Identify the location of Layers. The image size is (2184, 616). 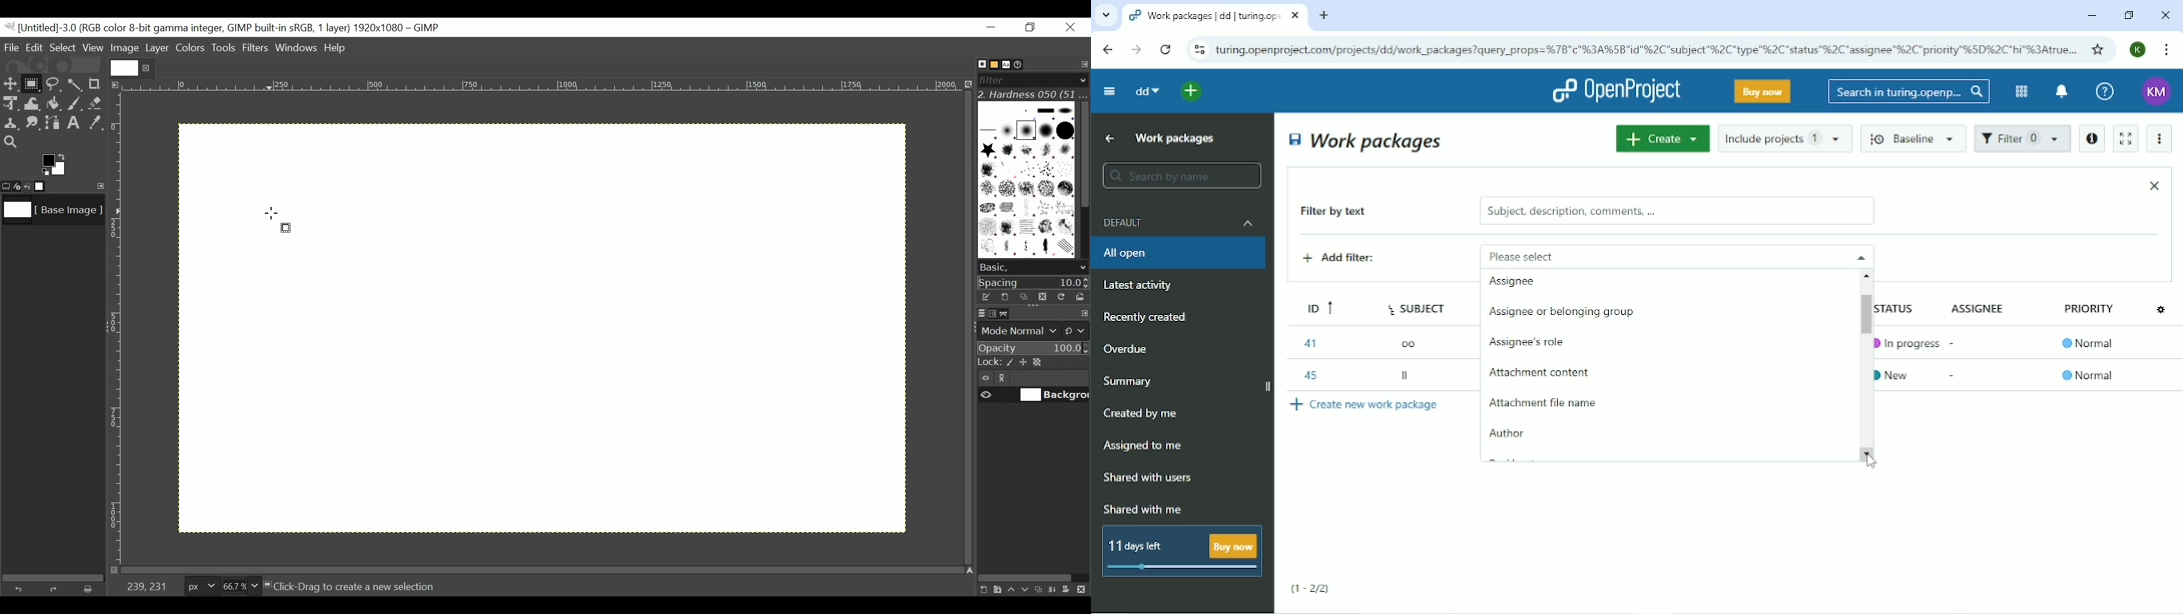
(975, 313).